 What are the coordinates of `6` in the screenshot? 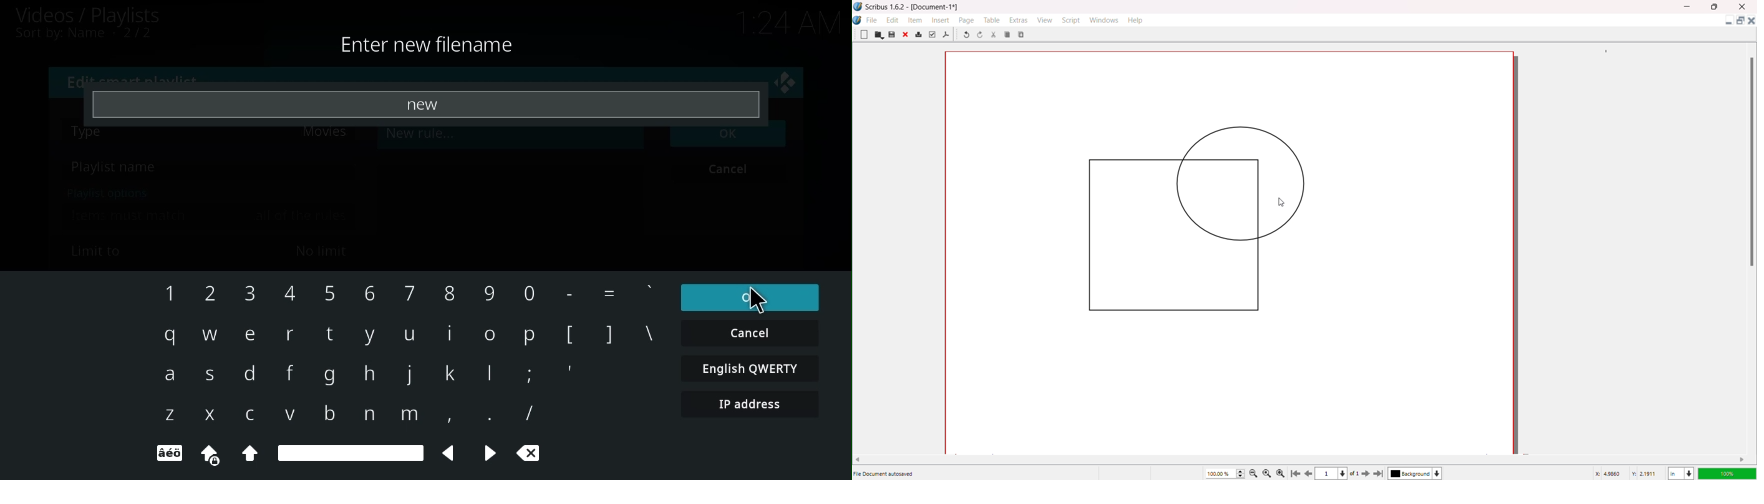 It's located at (367, 293).